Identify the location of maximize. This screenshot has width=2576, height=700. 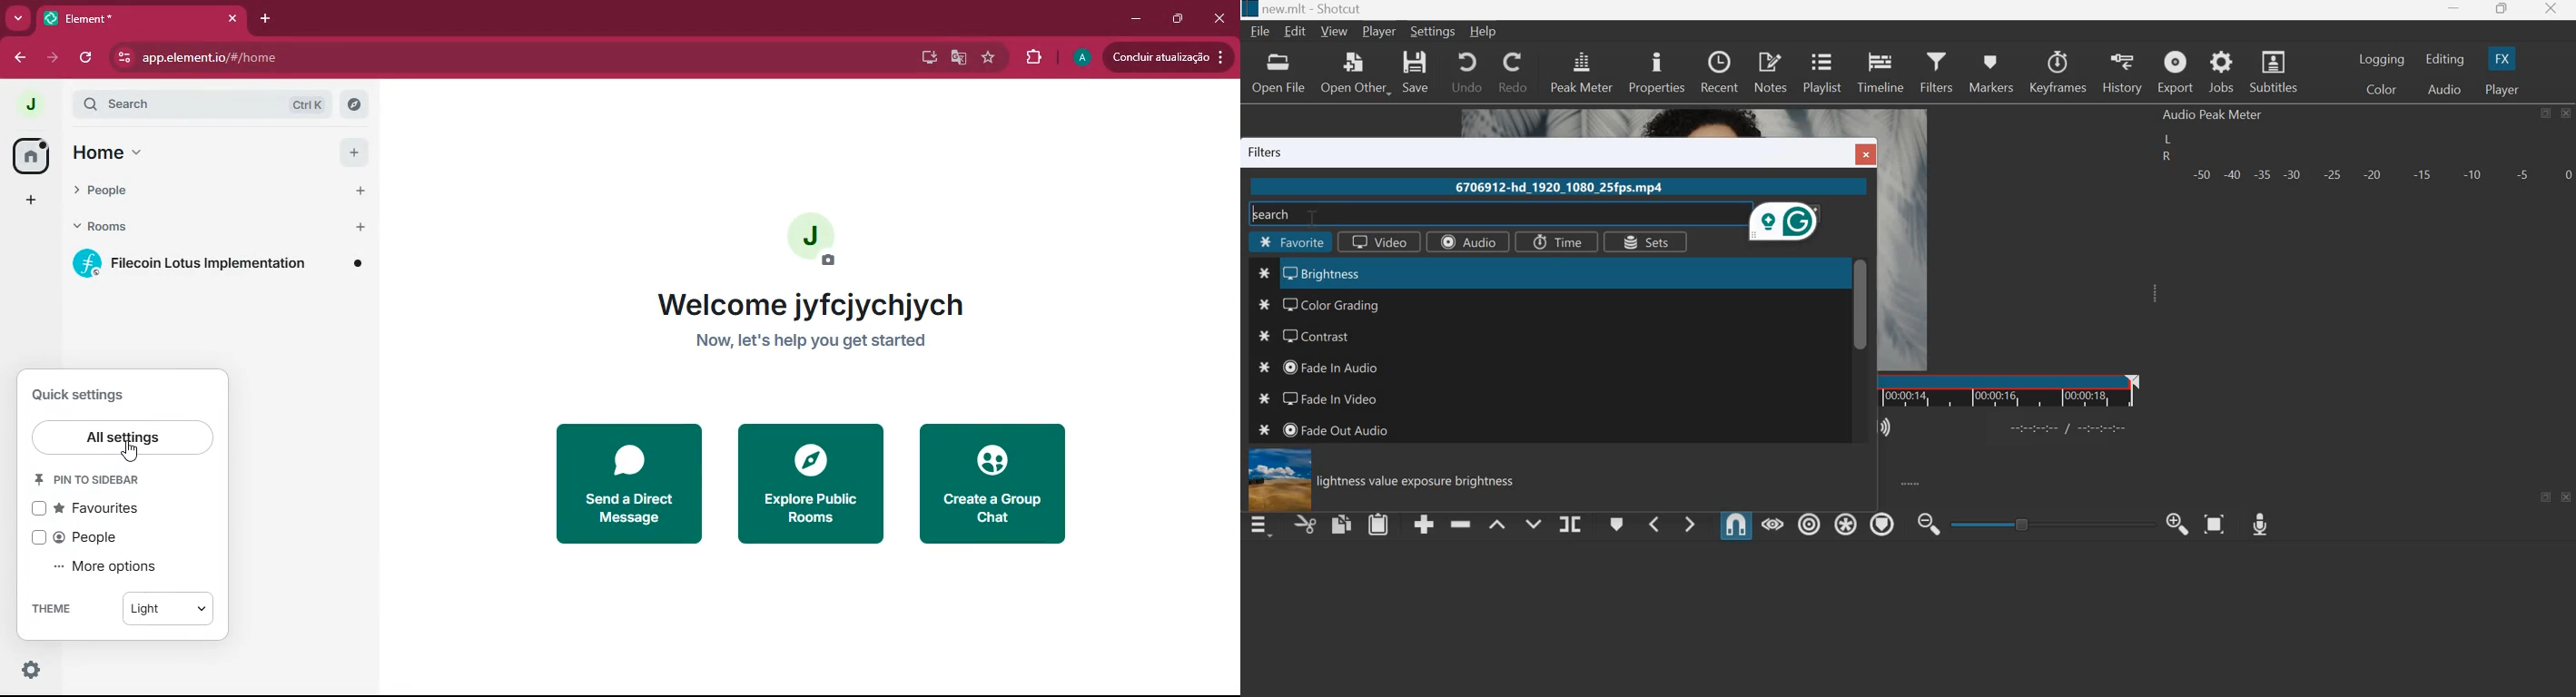
(2548, 497).